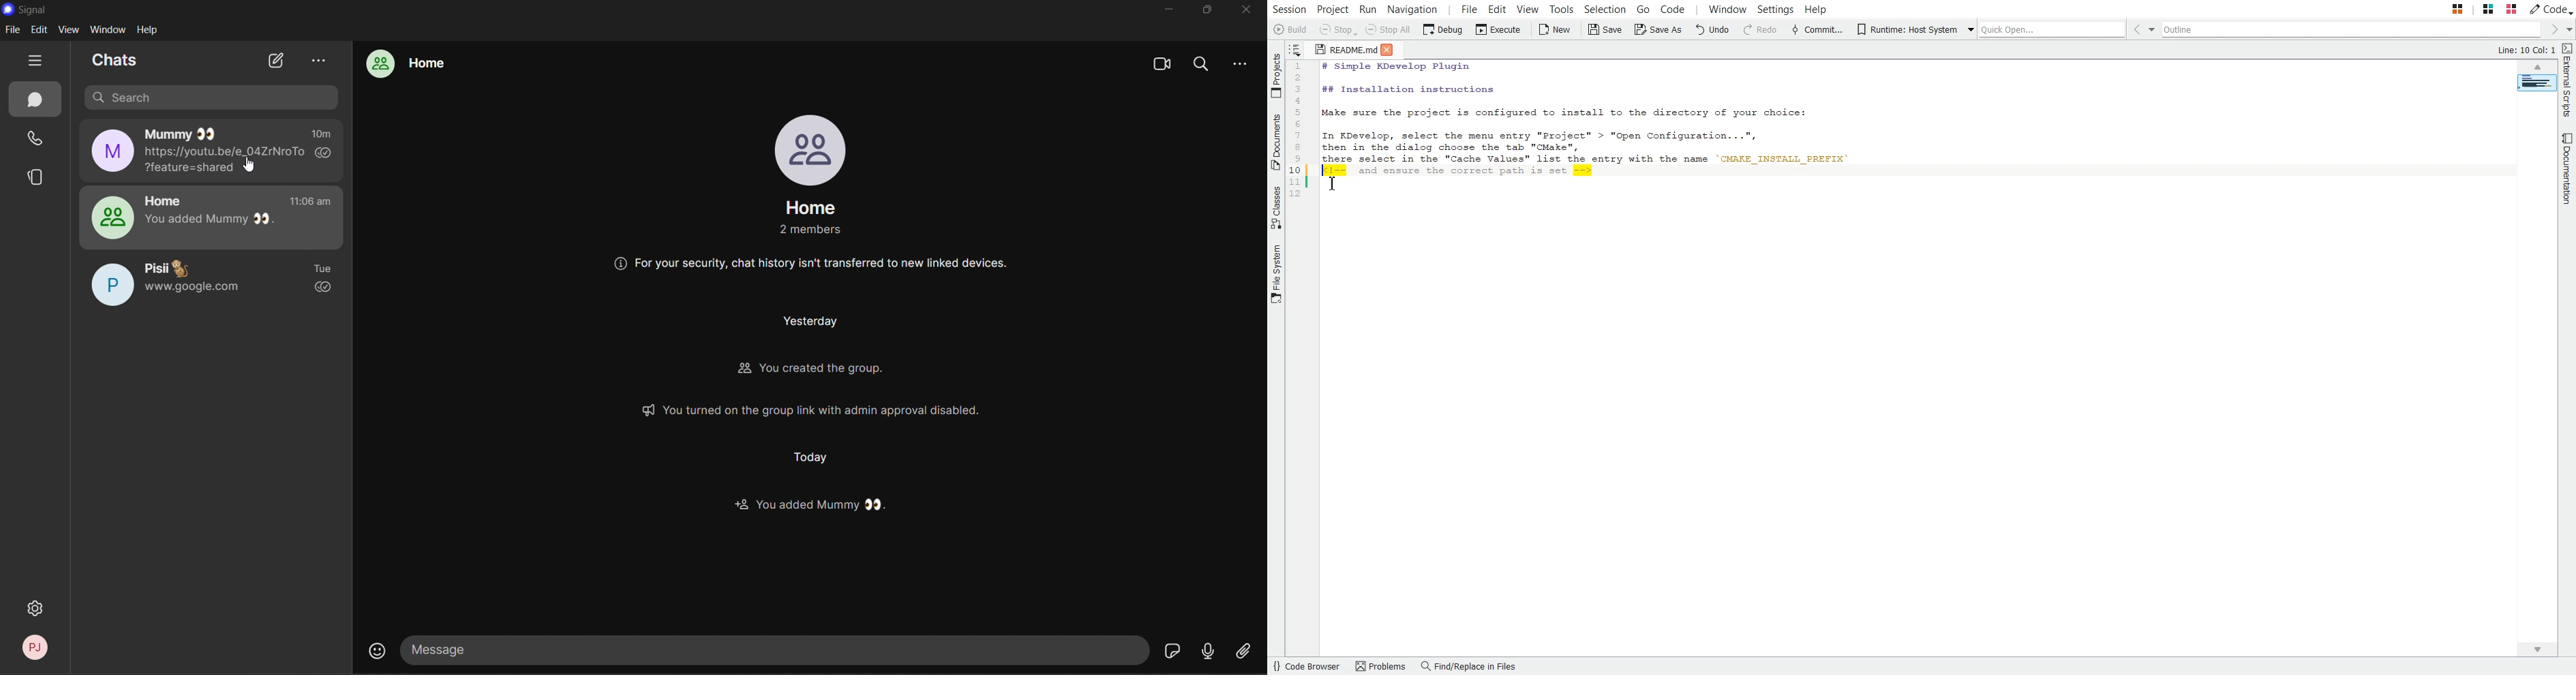 This screenshot has width=2576, height=700. I want to click on Stop, so click(1338, 30).